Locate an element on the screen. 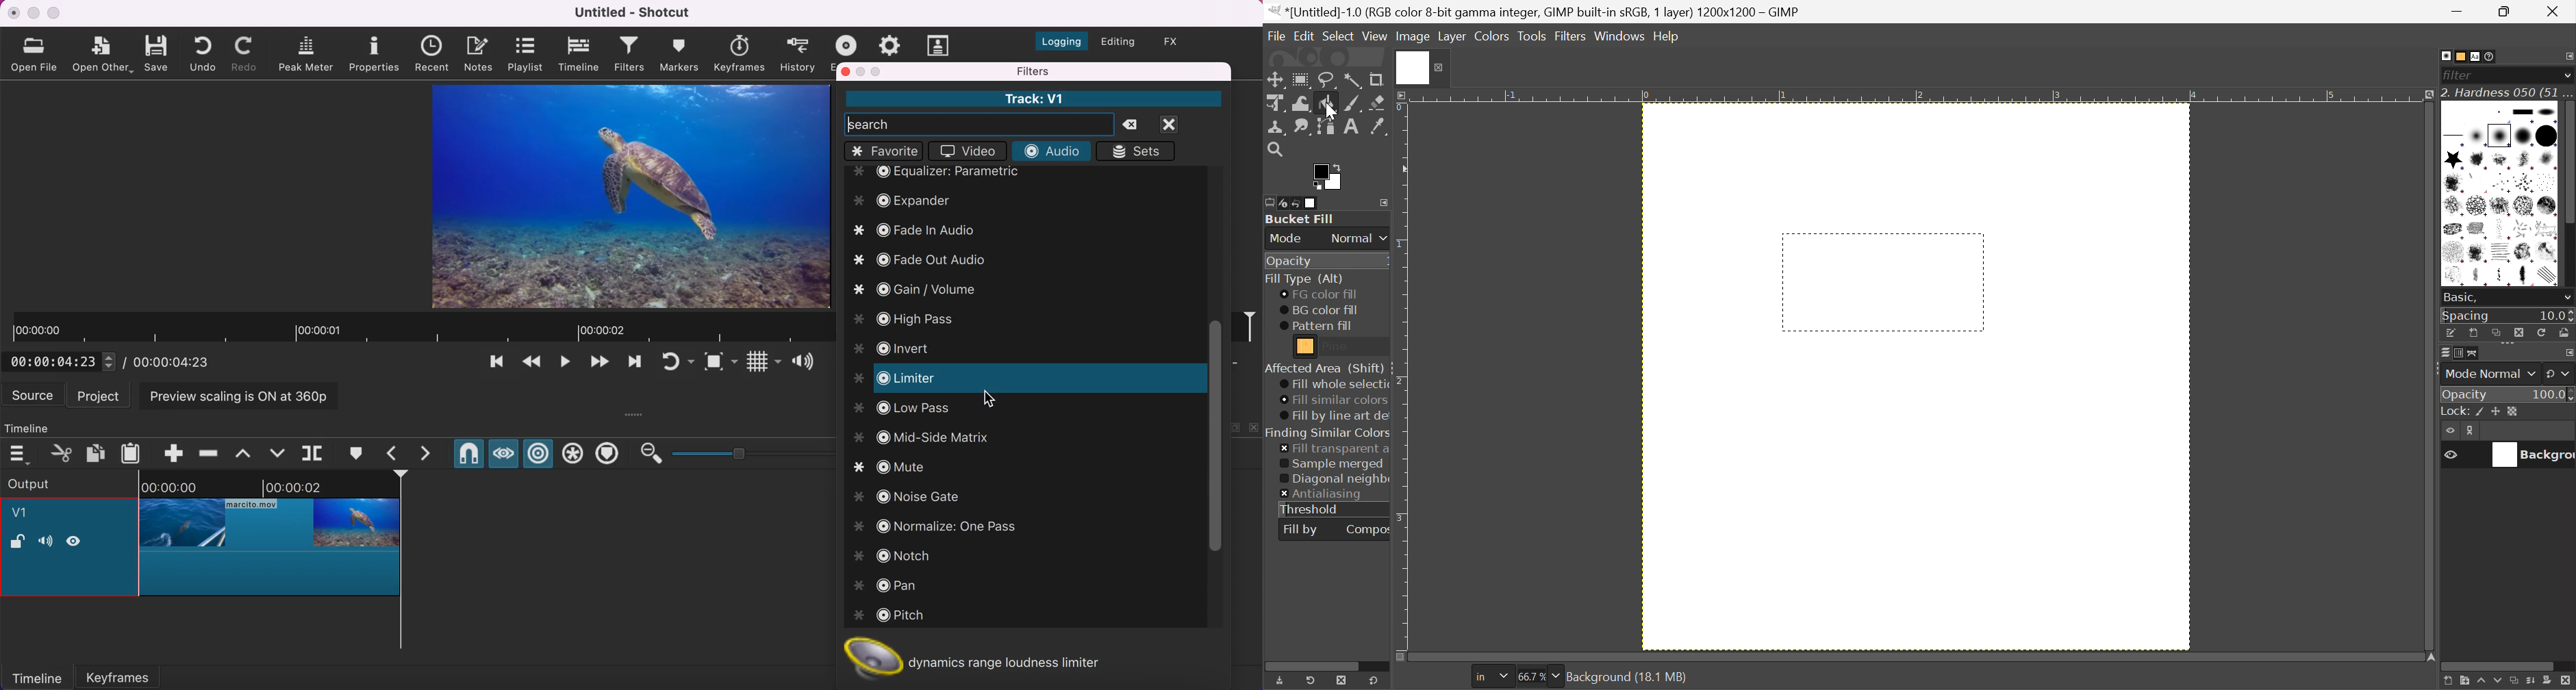  Zoom Tool is located at coordinates (1274, 149).